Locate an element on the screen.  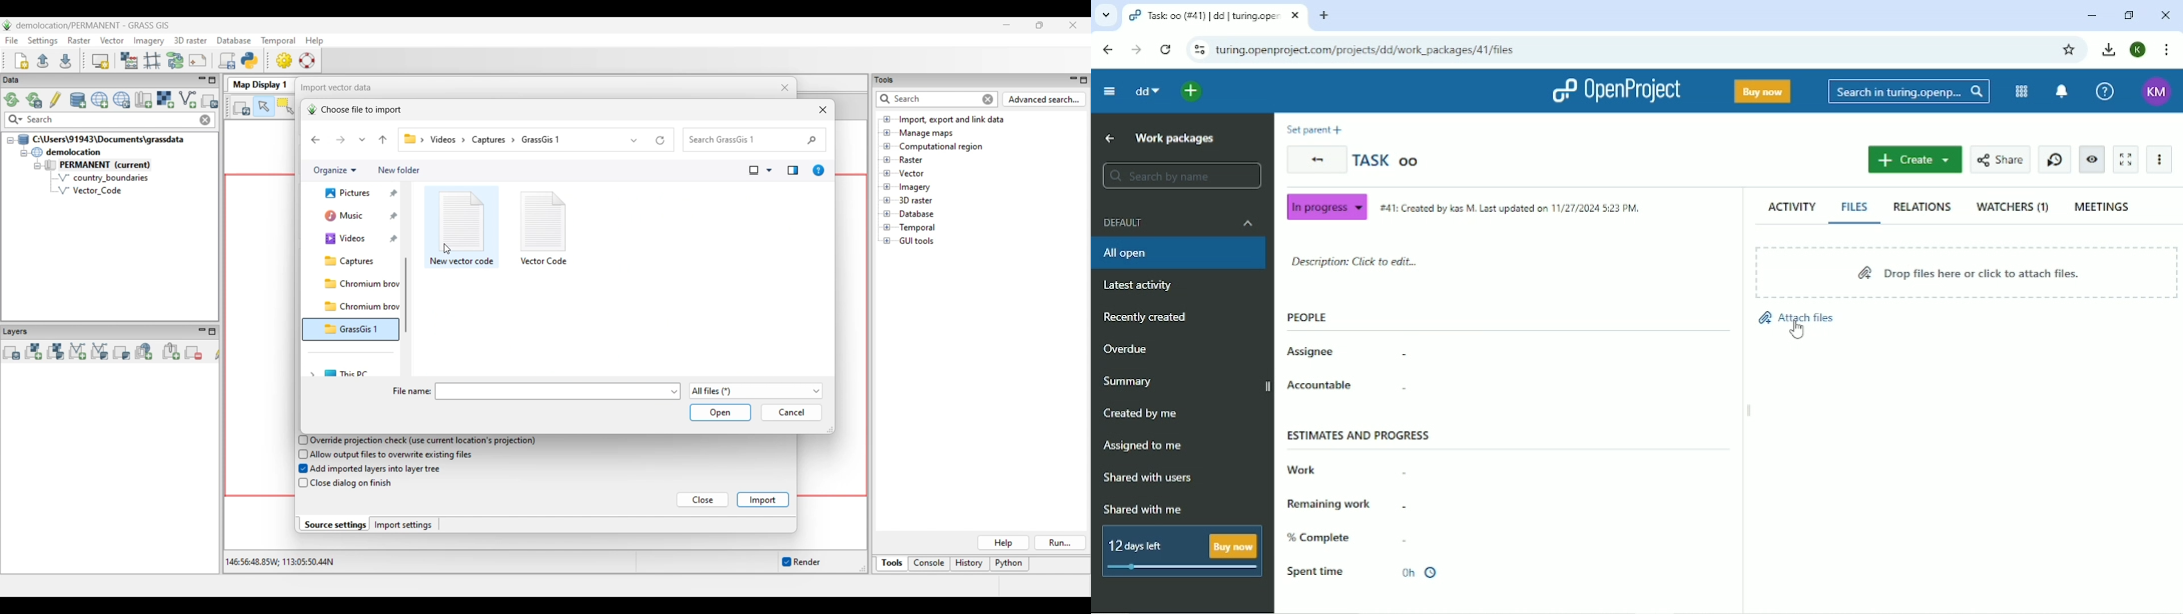
Meetings is located at coordinates (2103, 207).